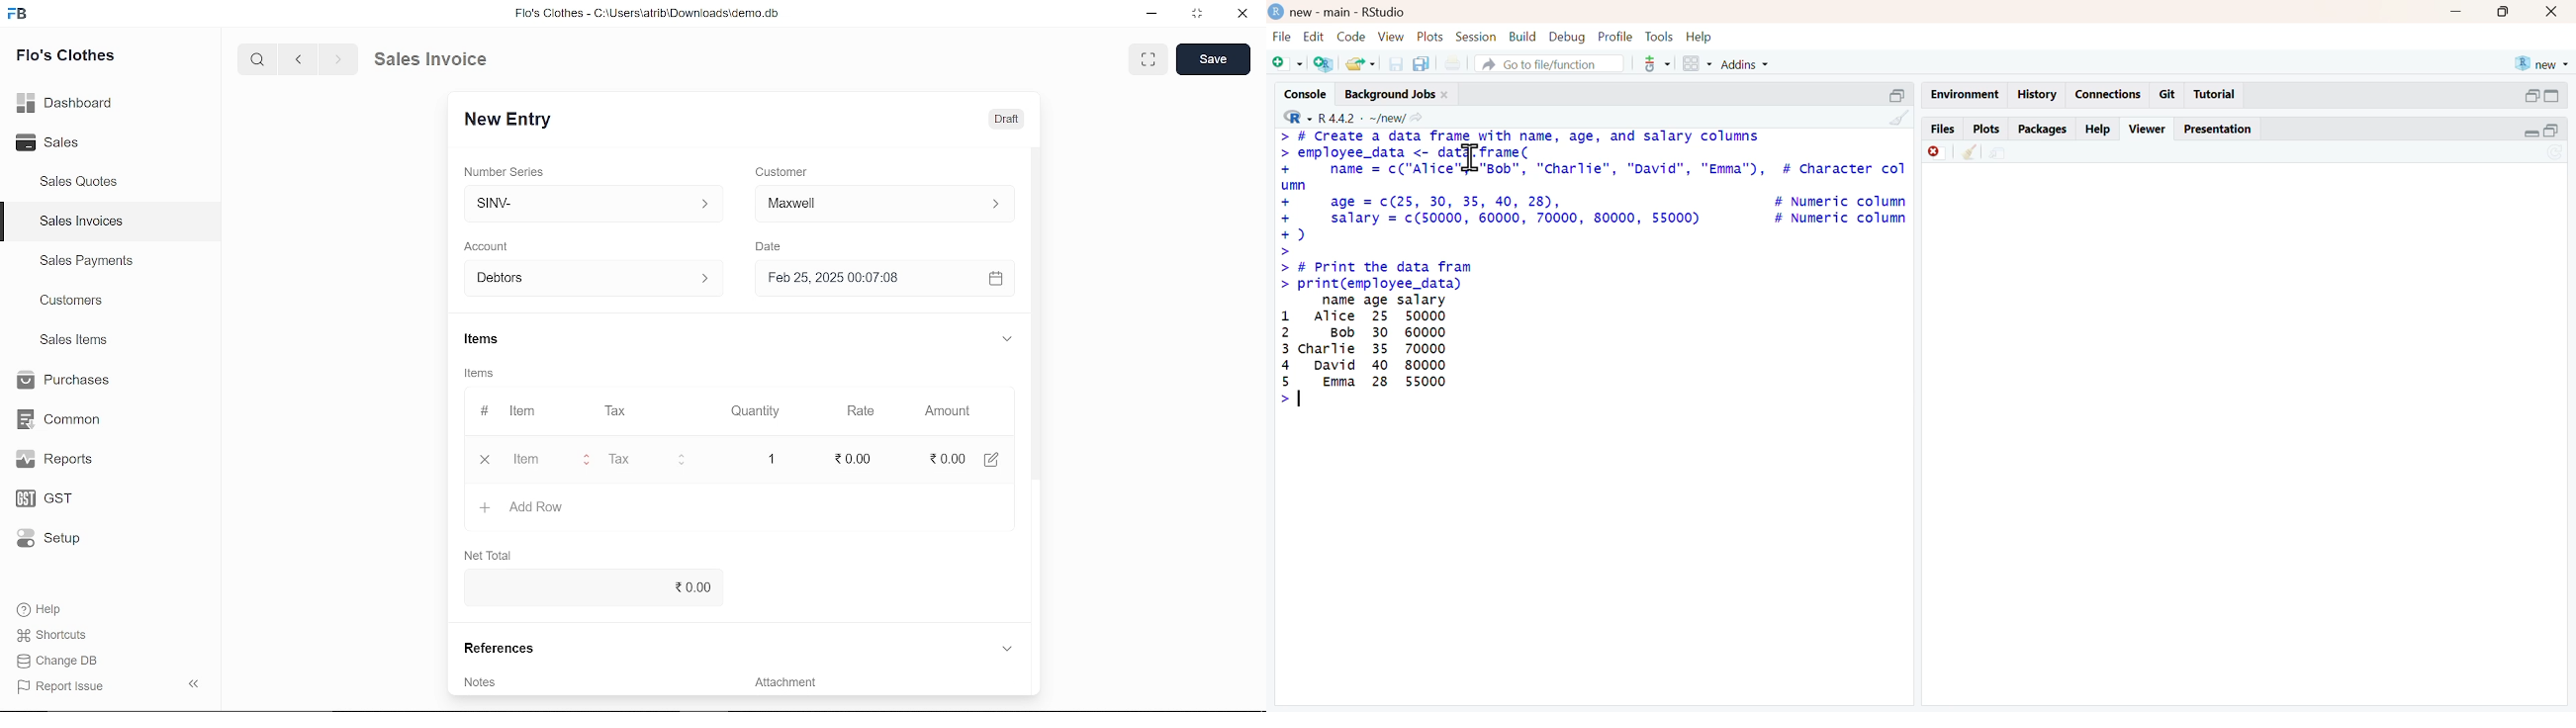 This screenshot has height=728, width=2576. Describe the element at coordinates (1592, 209) in the screenshot. I see `> # Create a data frame with name, age, and salary columns> employee_data <- data. frame(+ name = c("Alice", "Bob", "Charlie", "David", "Emma"), # Character column+ age = cal 30, 35, 40, 28), # Numeric column+ salary = c(50000, 60000, 70000, 80000, 55000) # Numeric column+)>> # Print the data fram print(employee_data)` at that location.